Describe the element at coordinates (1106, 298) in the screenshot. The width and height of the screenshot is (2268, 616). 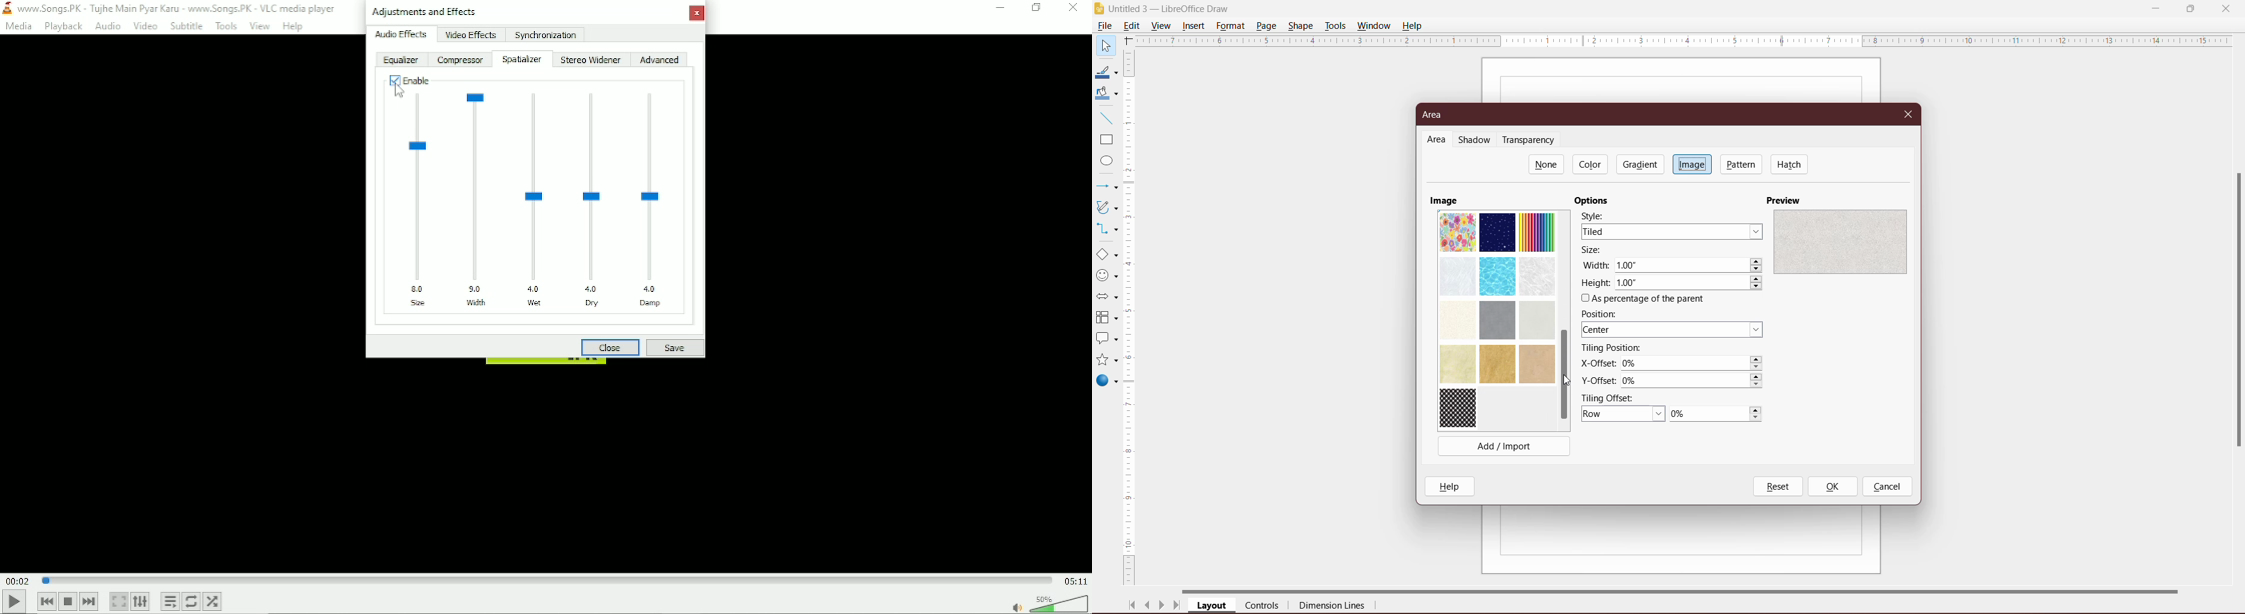
I see `Block Arrows` at that location.